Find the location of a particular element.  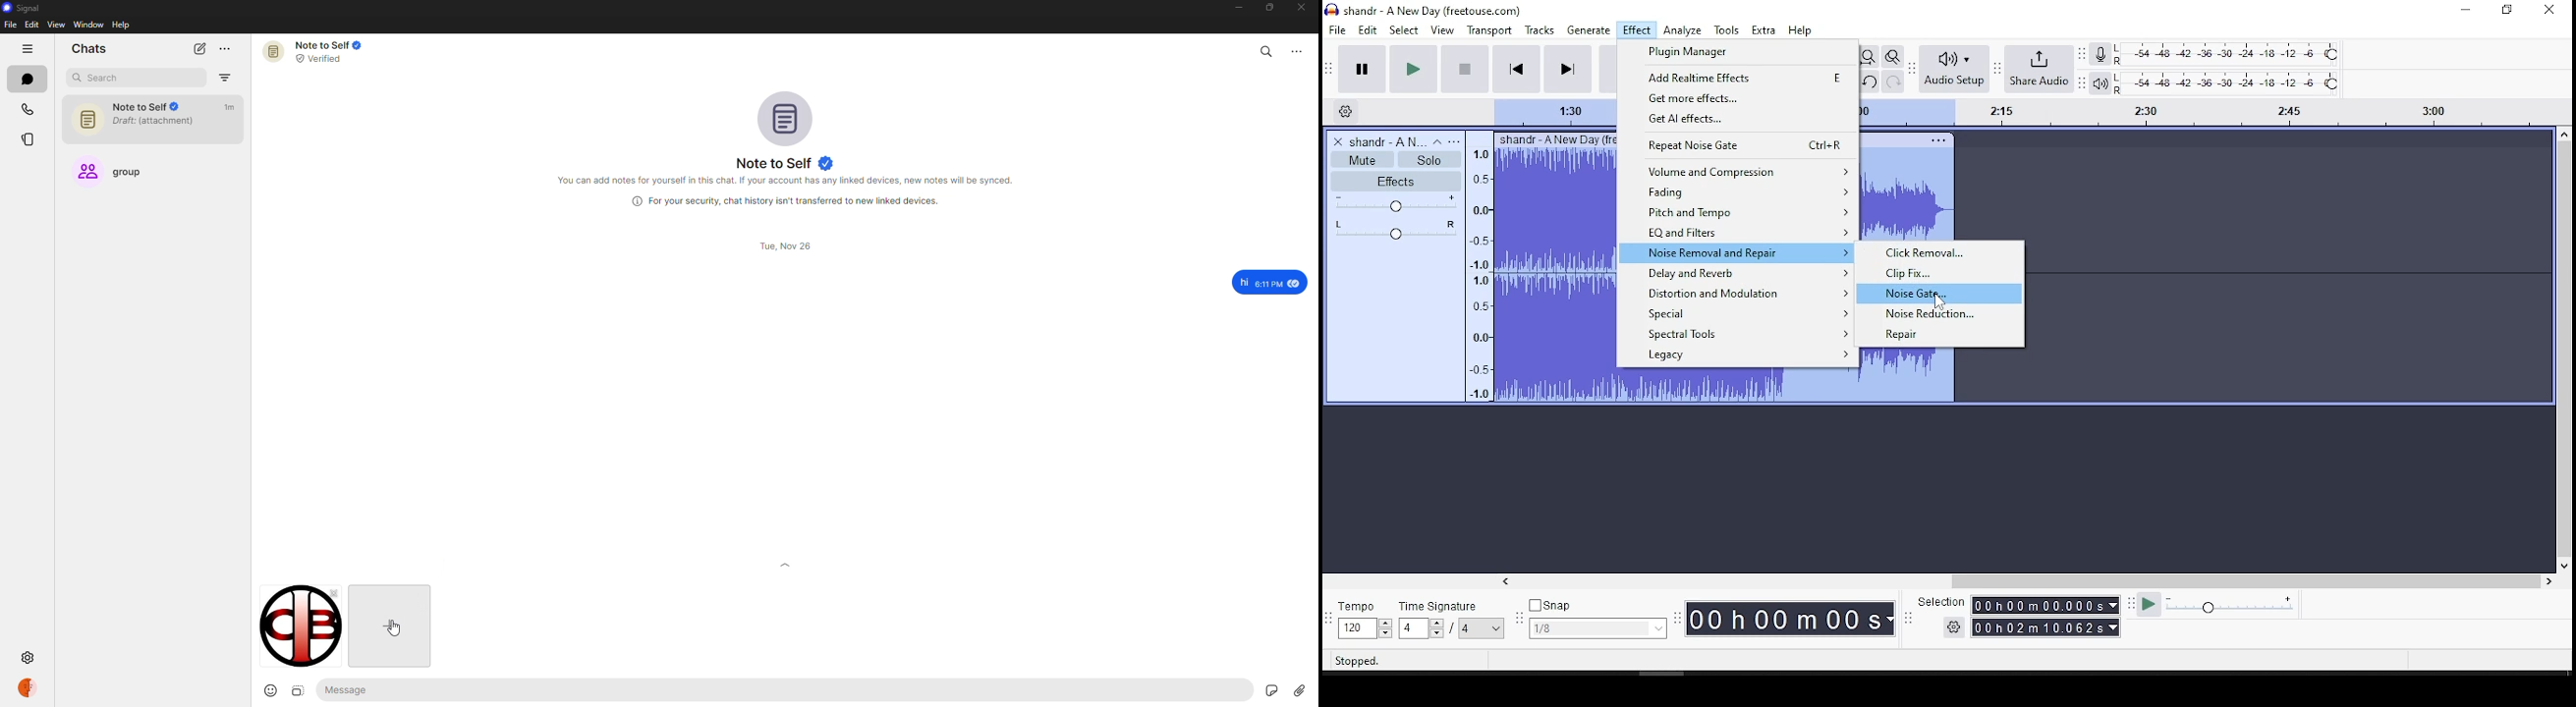

slider is located at coordinates (2568, 351).